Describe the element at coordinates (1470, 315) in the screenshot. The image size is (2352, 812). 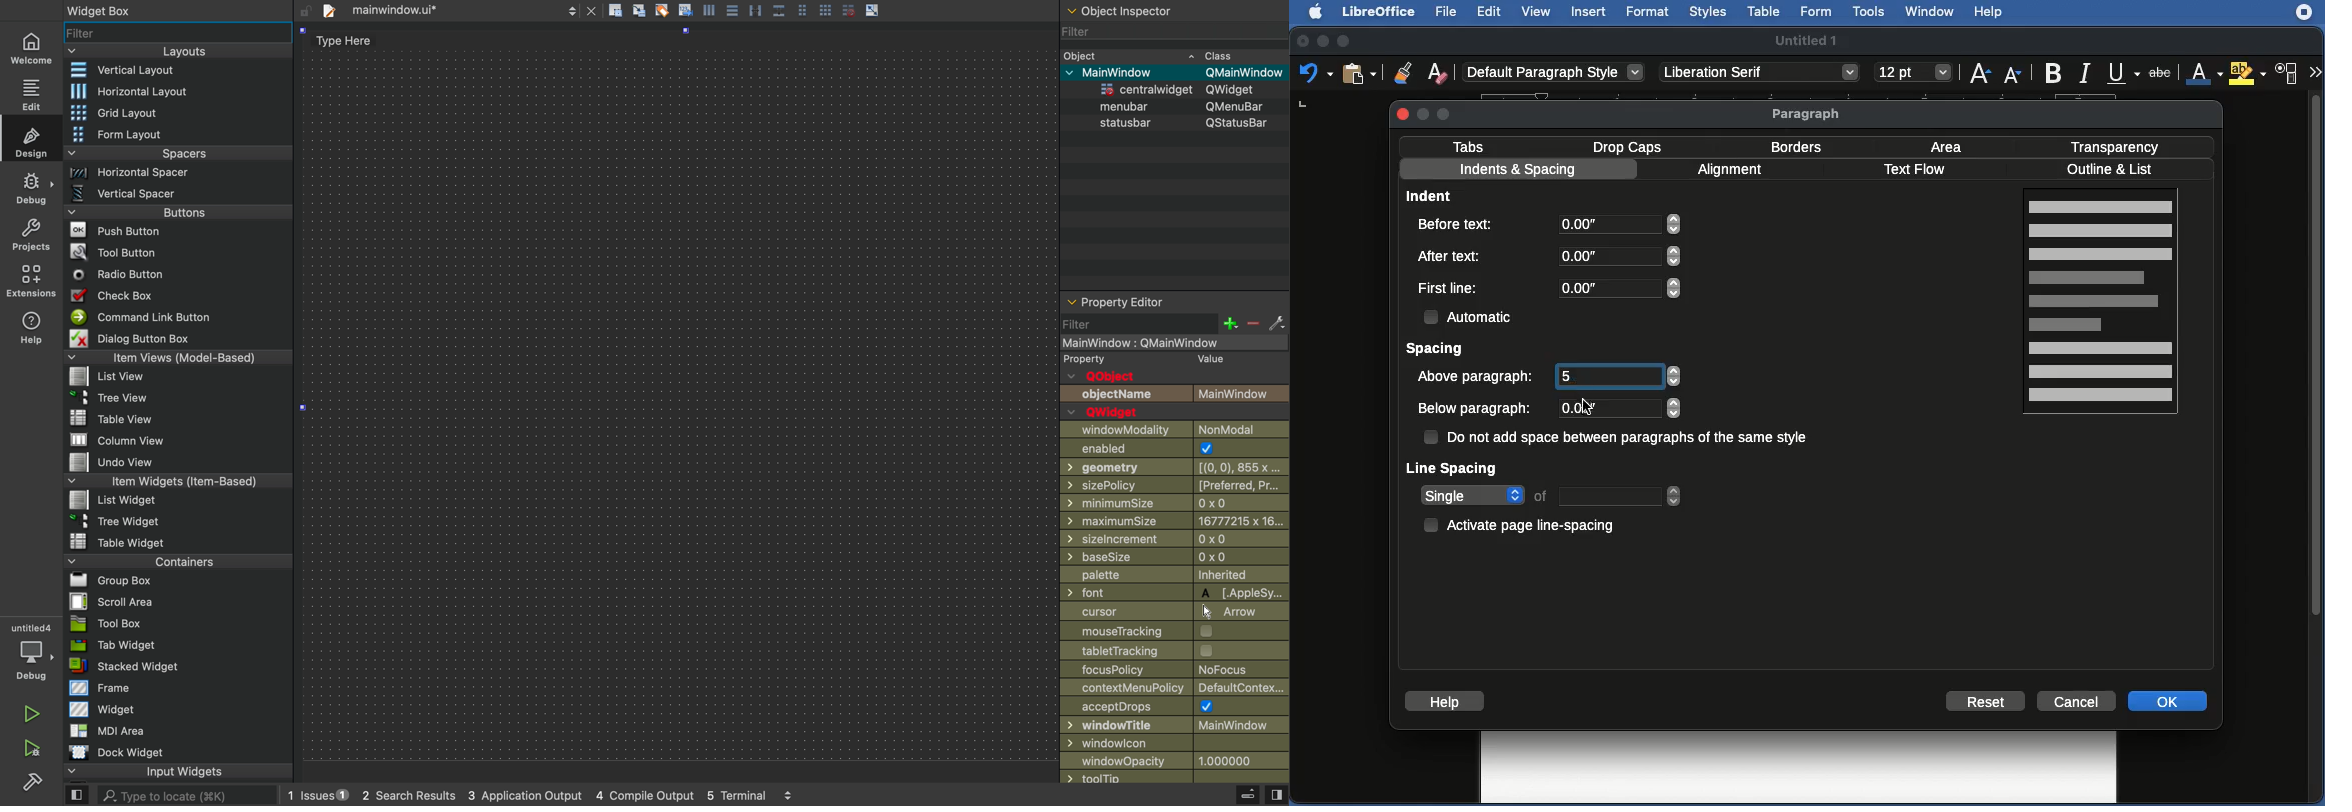
I see `Automatic` at that location.